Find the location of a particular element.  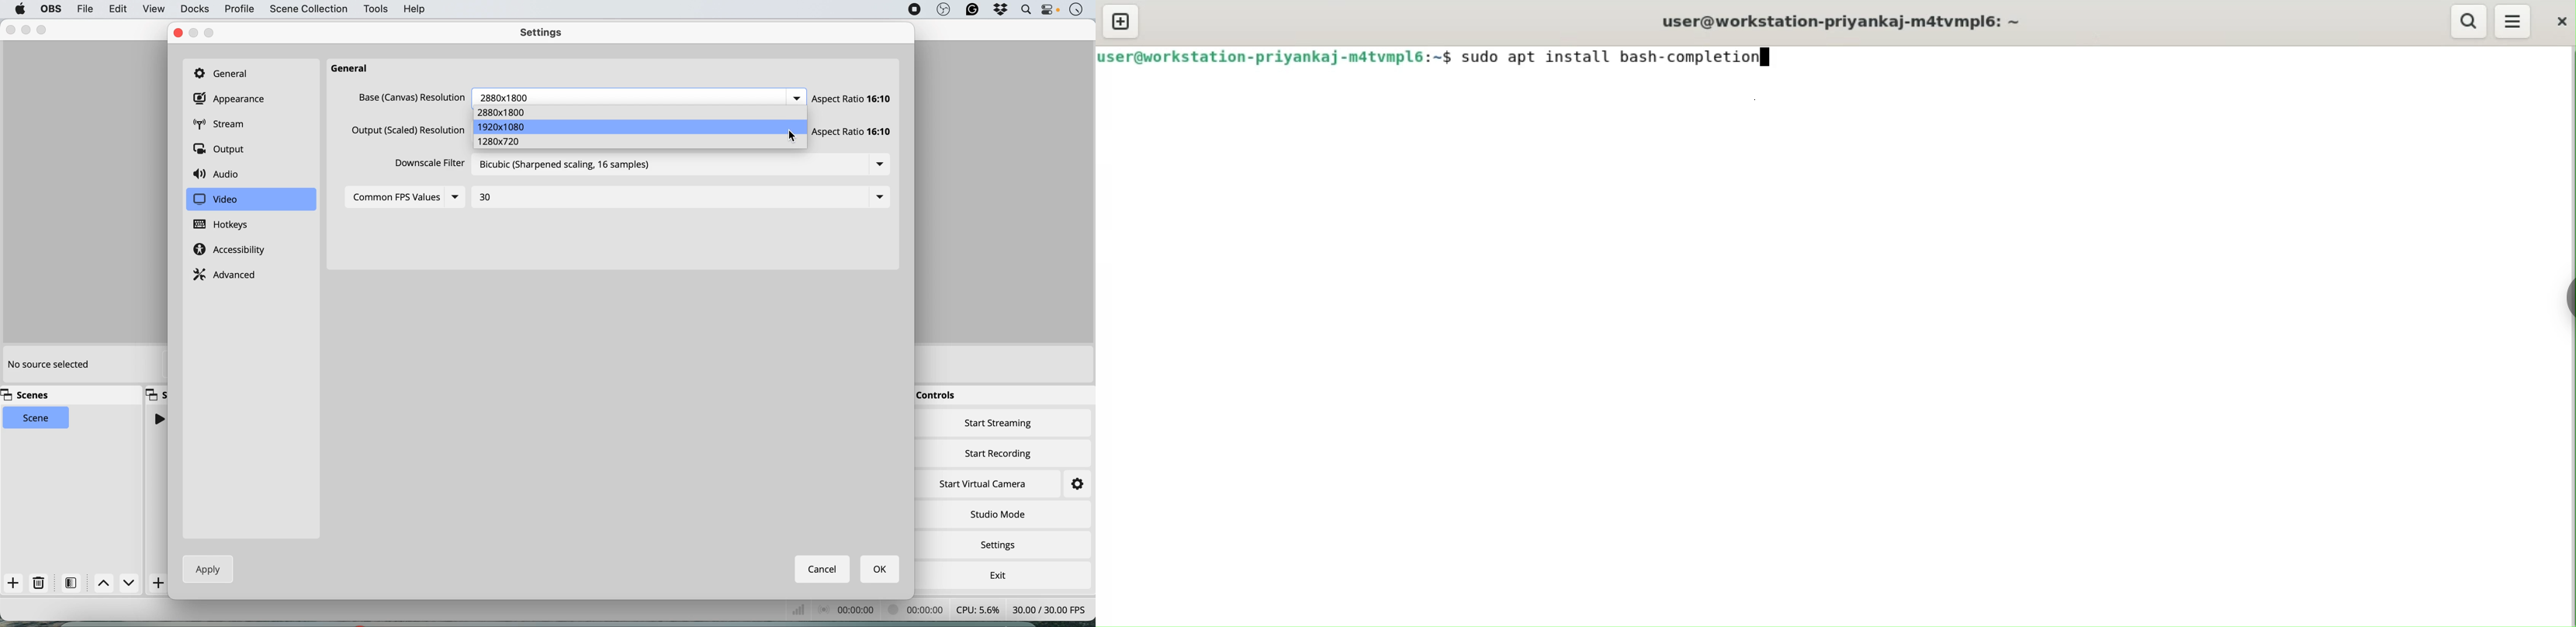

audio is located at coordinates (219, 175).